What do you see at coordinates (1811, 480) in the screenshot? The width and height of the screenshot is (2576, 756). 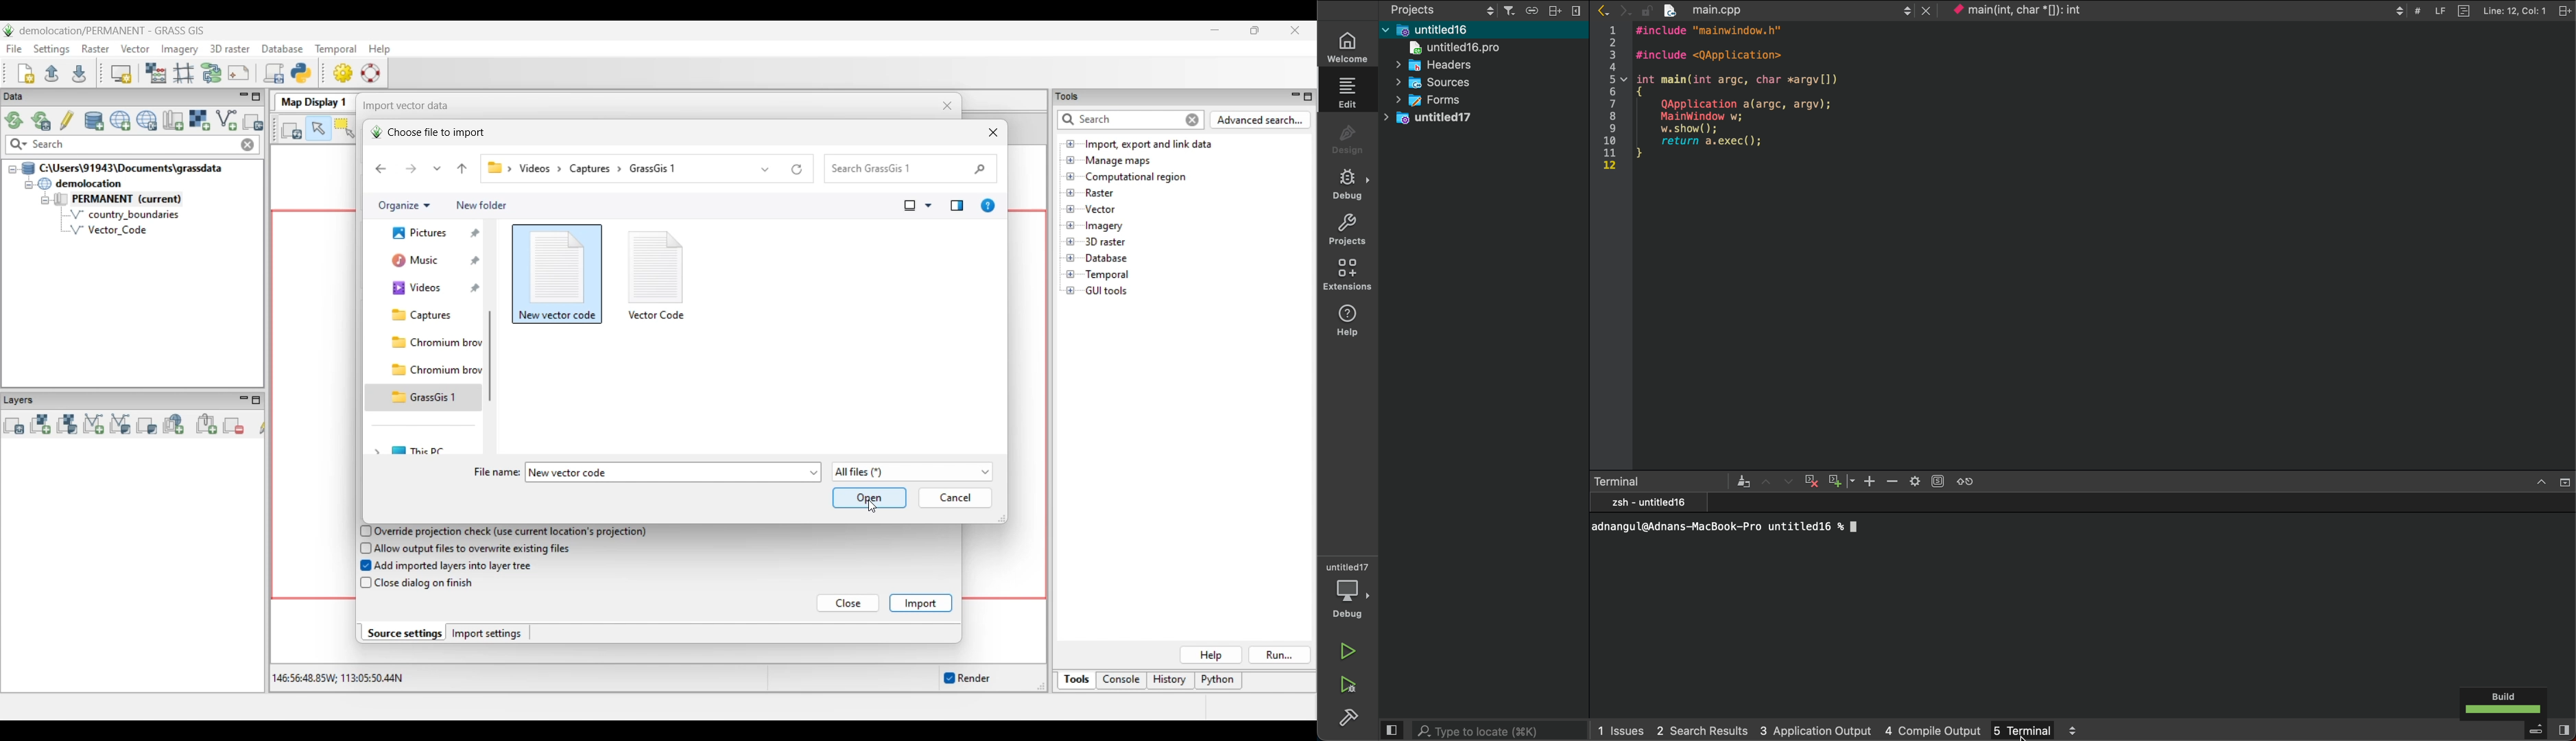 I see `cross` at bounding box center [1811, 480].